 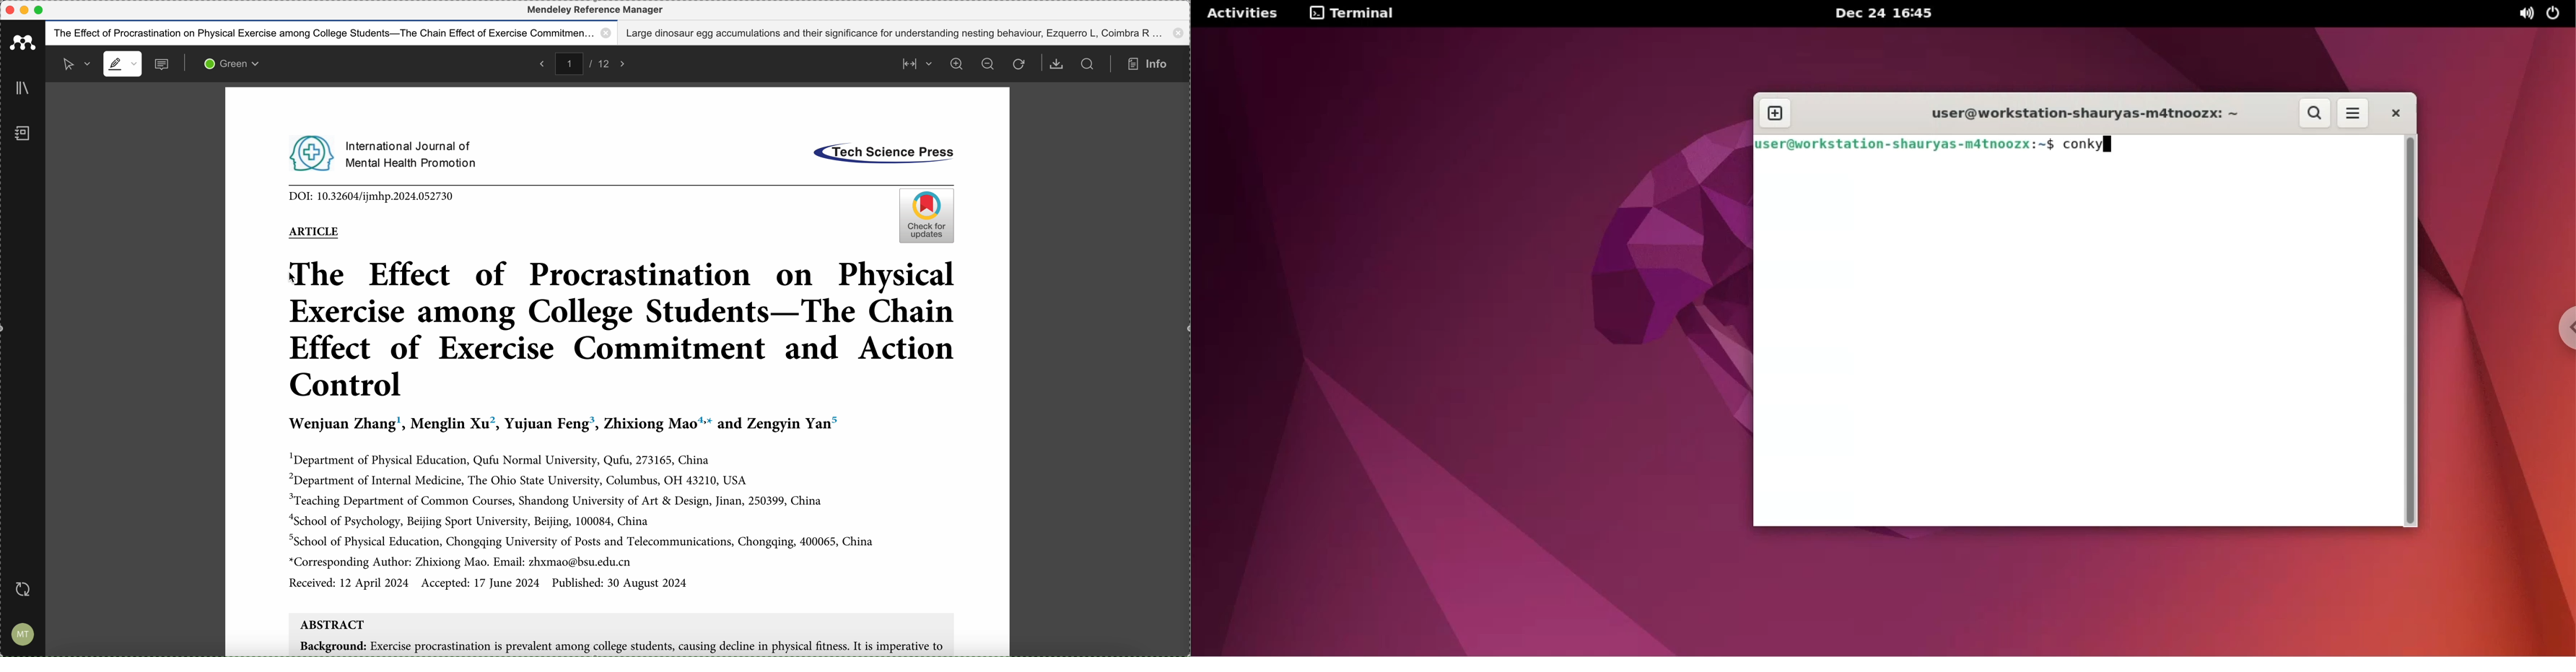 What do you see at coordinates (989, 65) in the screenshot?
I see `zoom out` at bounding box center [989, 65].